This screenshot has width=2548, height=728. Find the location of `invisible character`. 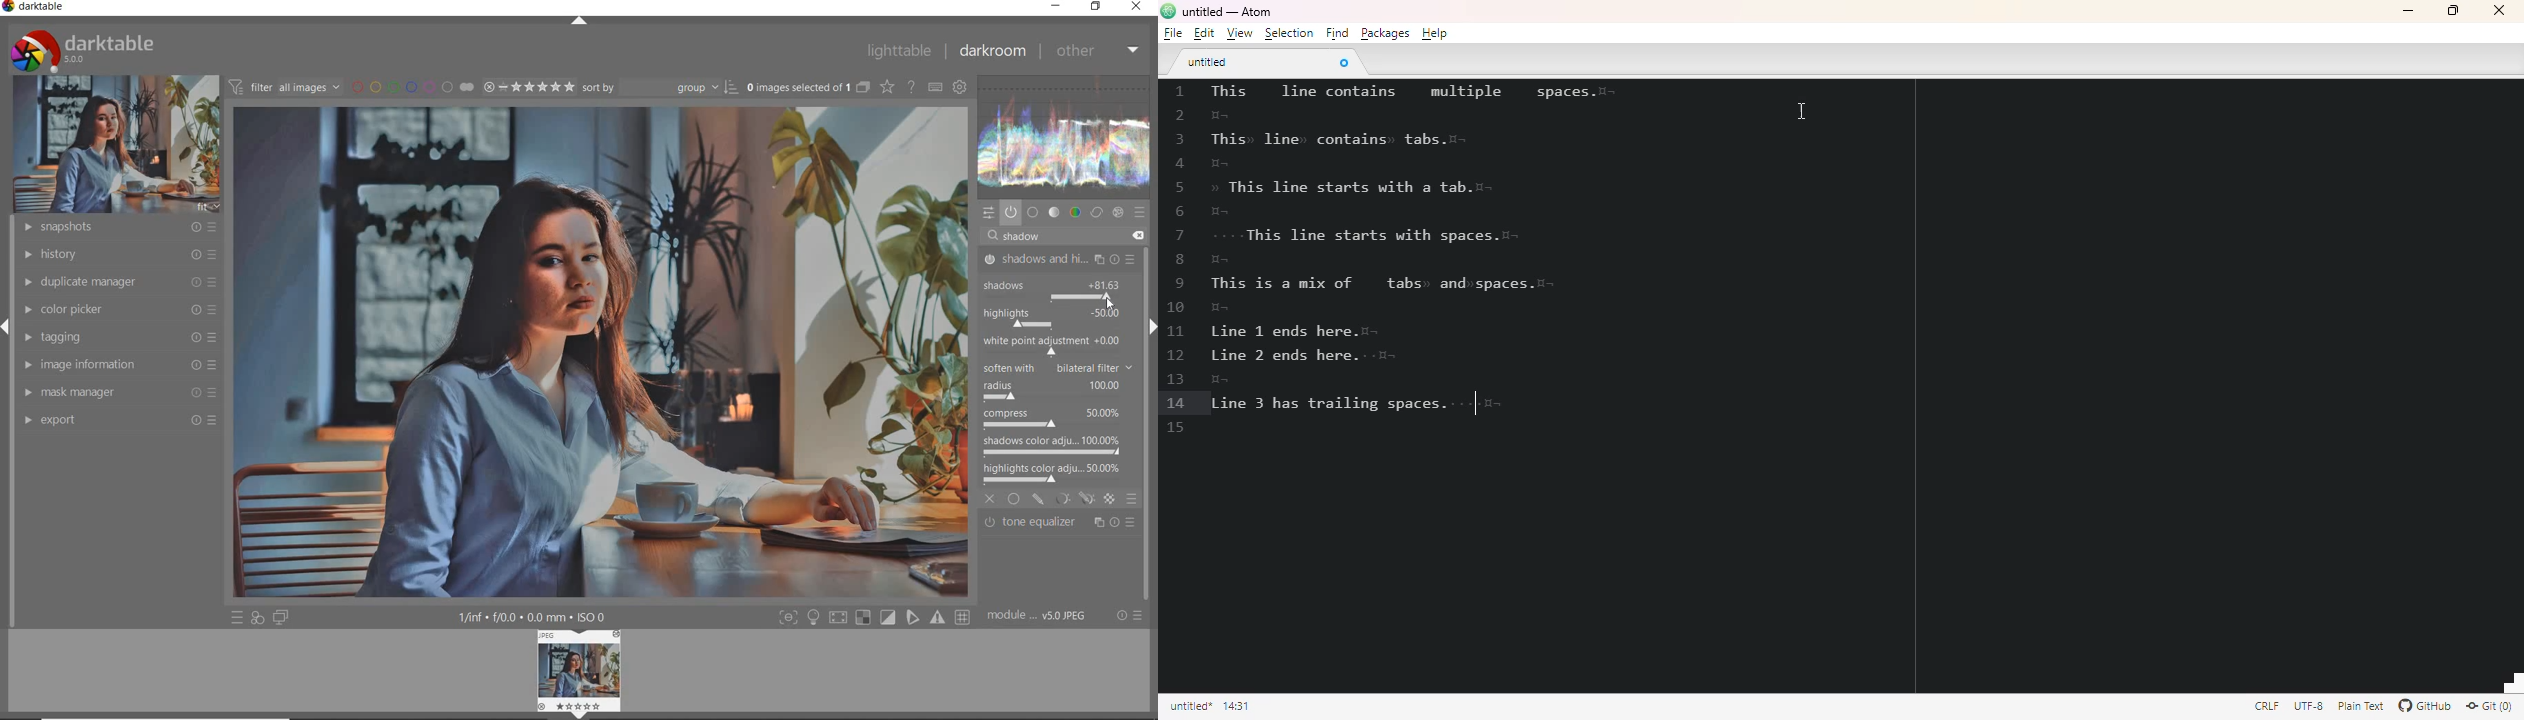

invisible character is located at coordinates (1222, 211).